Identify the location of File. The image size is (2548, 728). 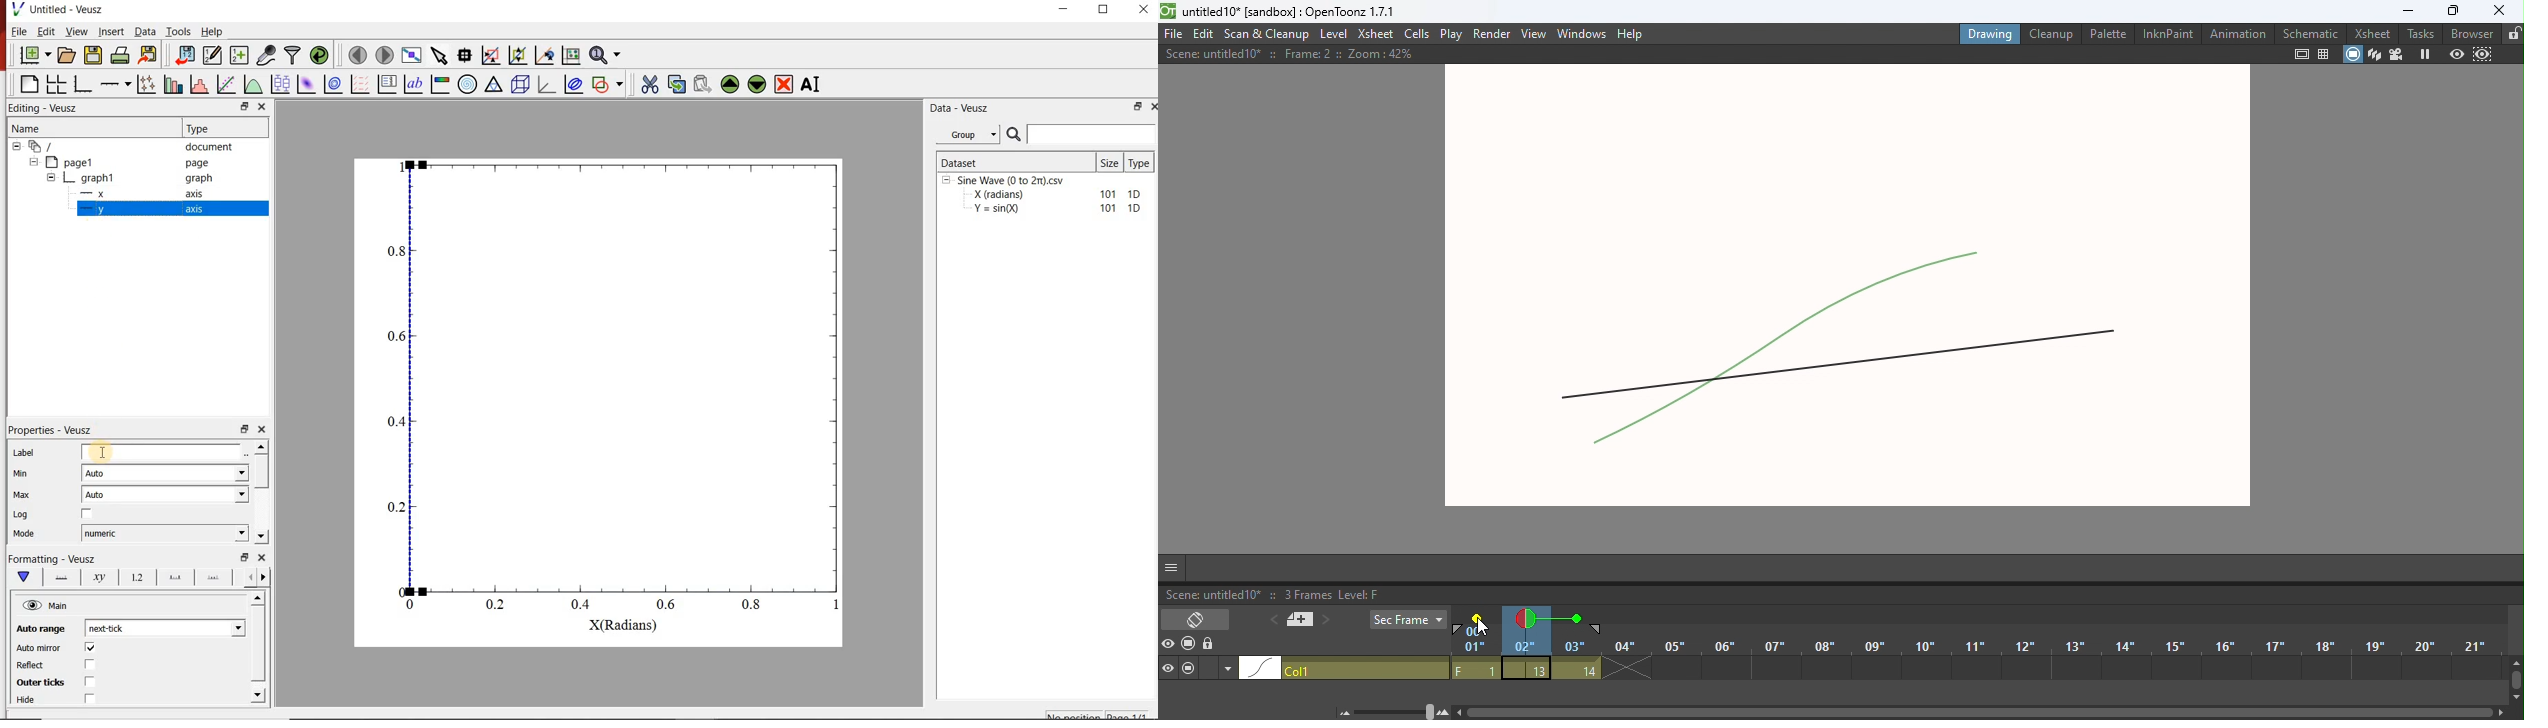
(19, 31).